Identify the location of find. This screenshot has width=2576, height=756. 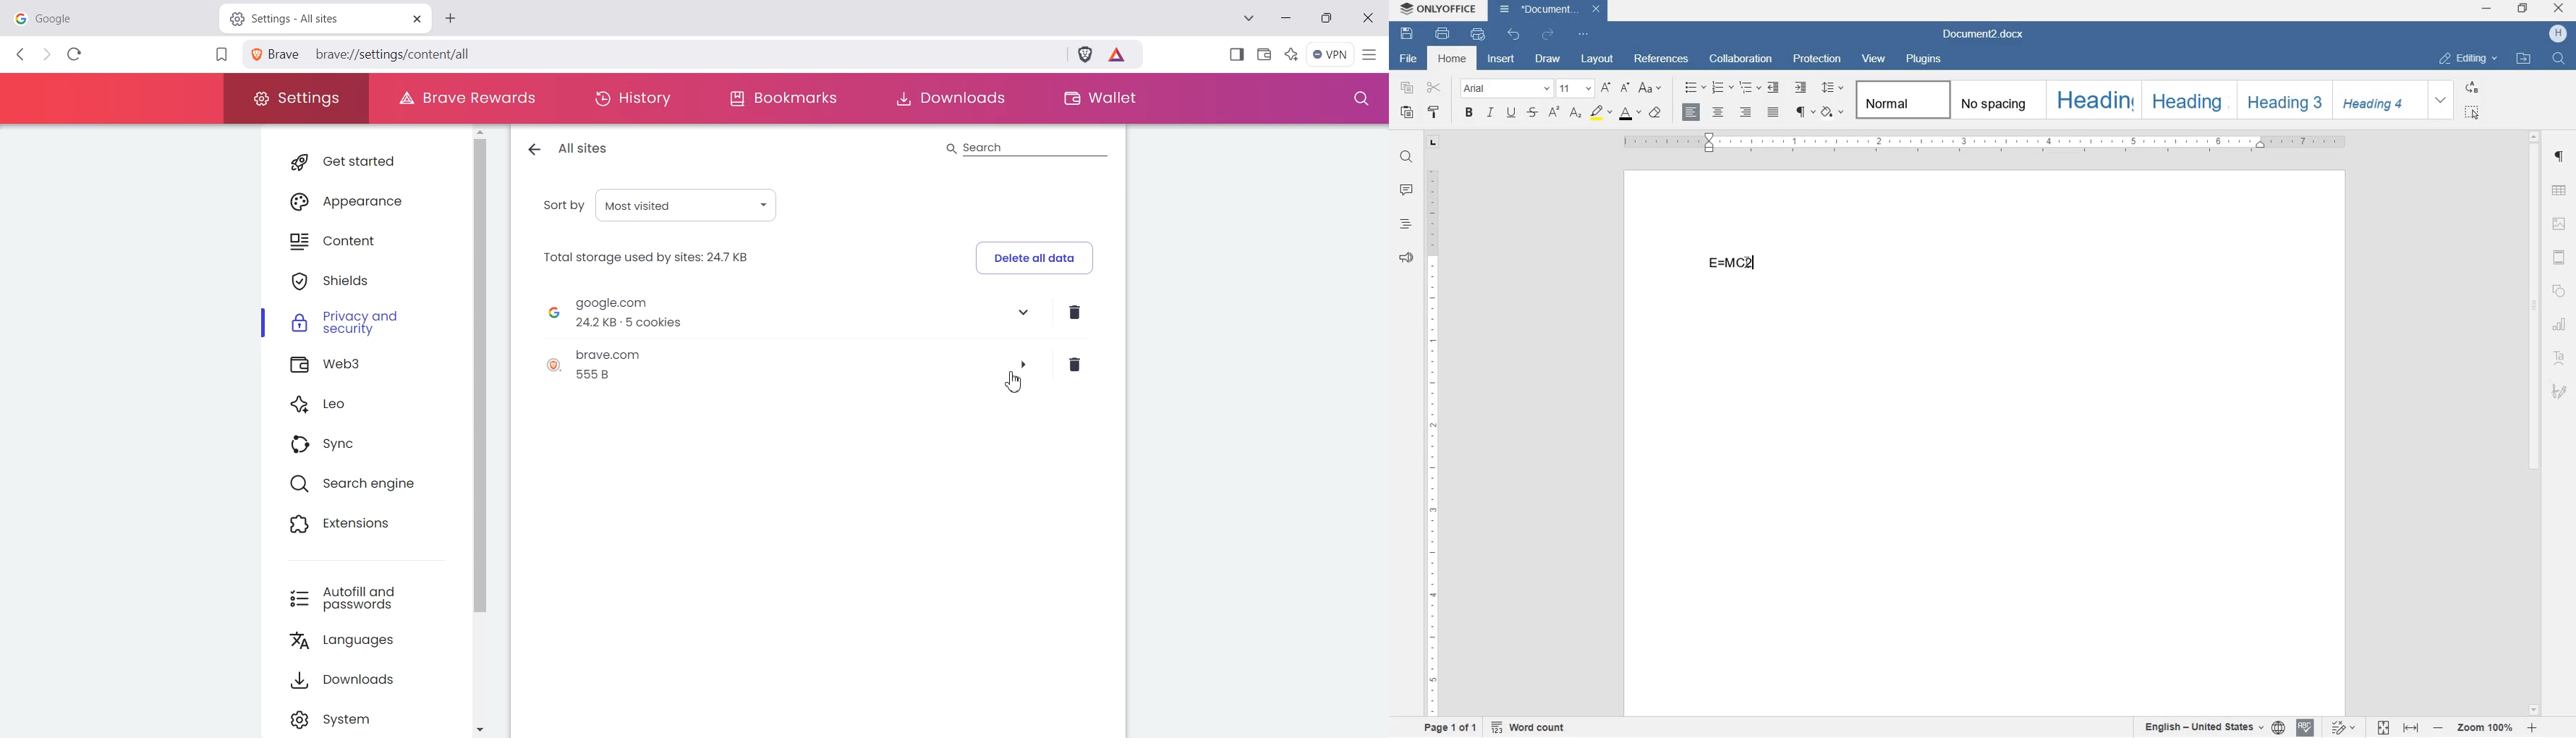
(1409, 158).